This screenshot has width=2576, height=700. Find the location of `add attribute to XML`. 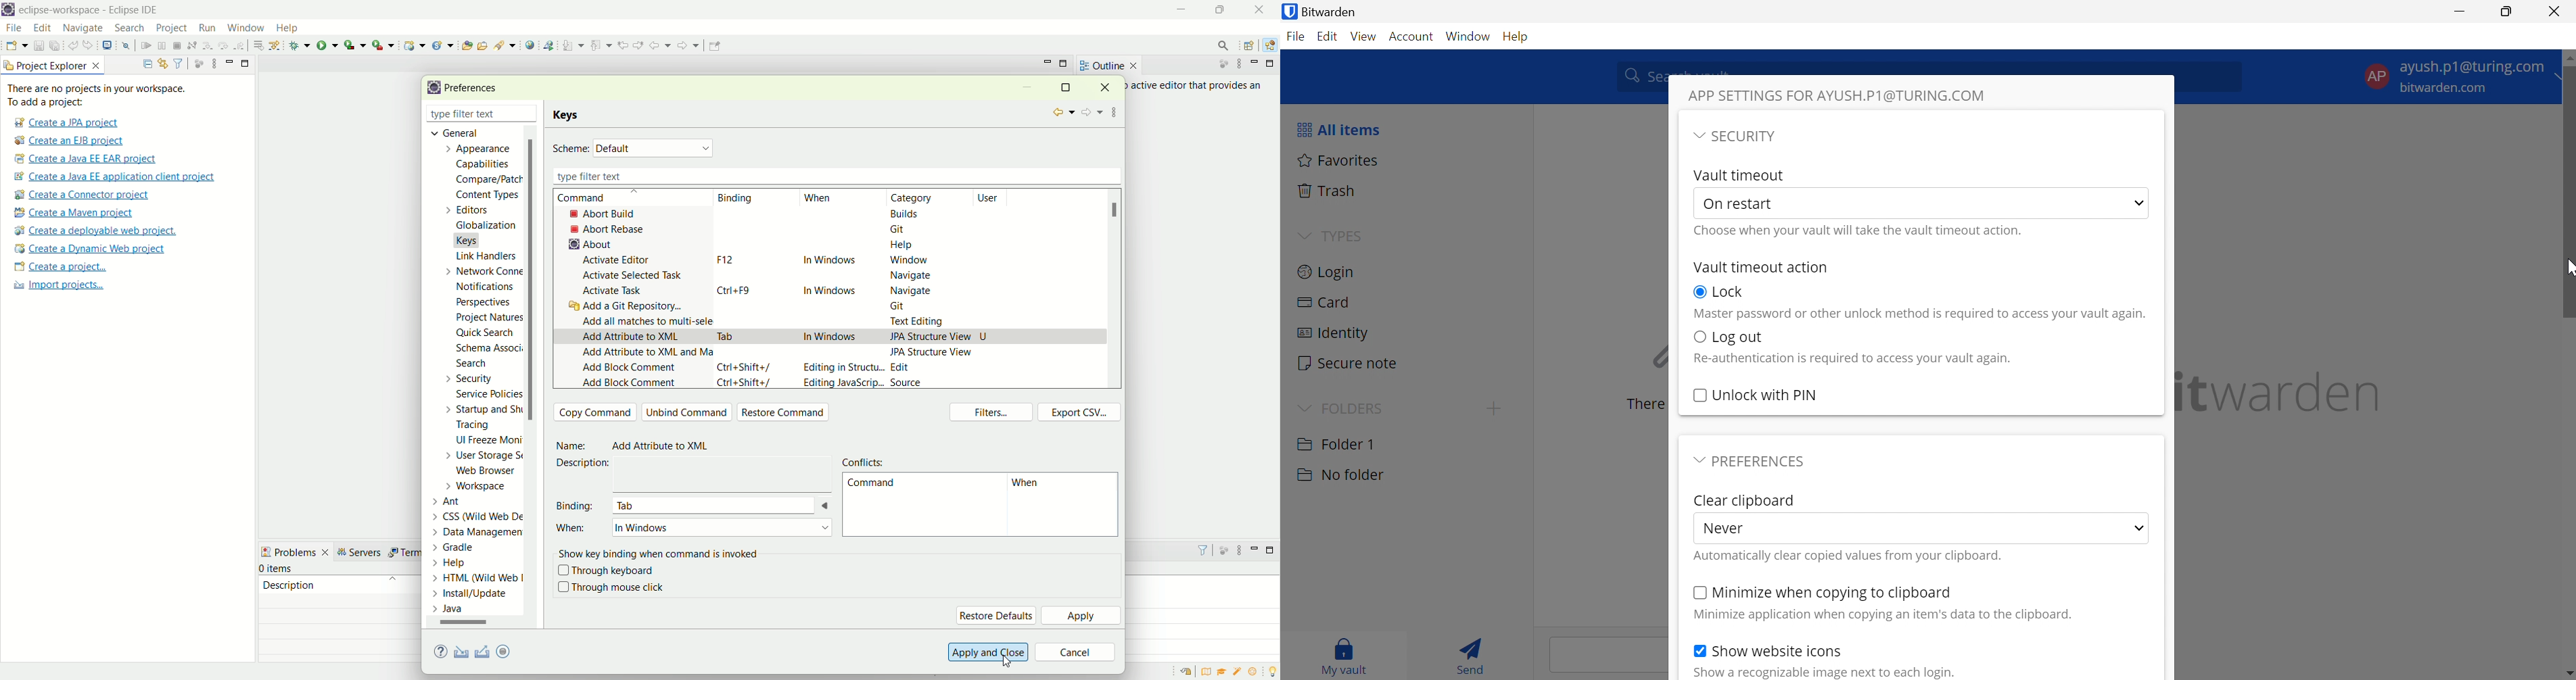

add attribute to XML is located at coordinates (631, 337).